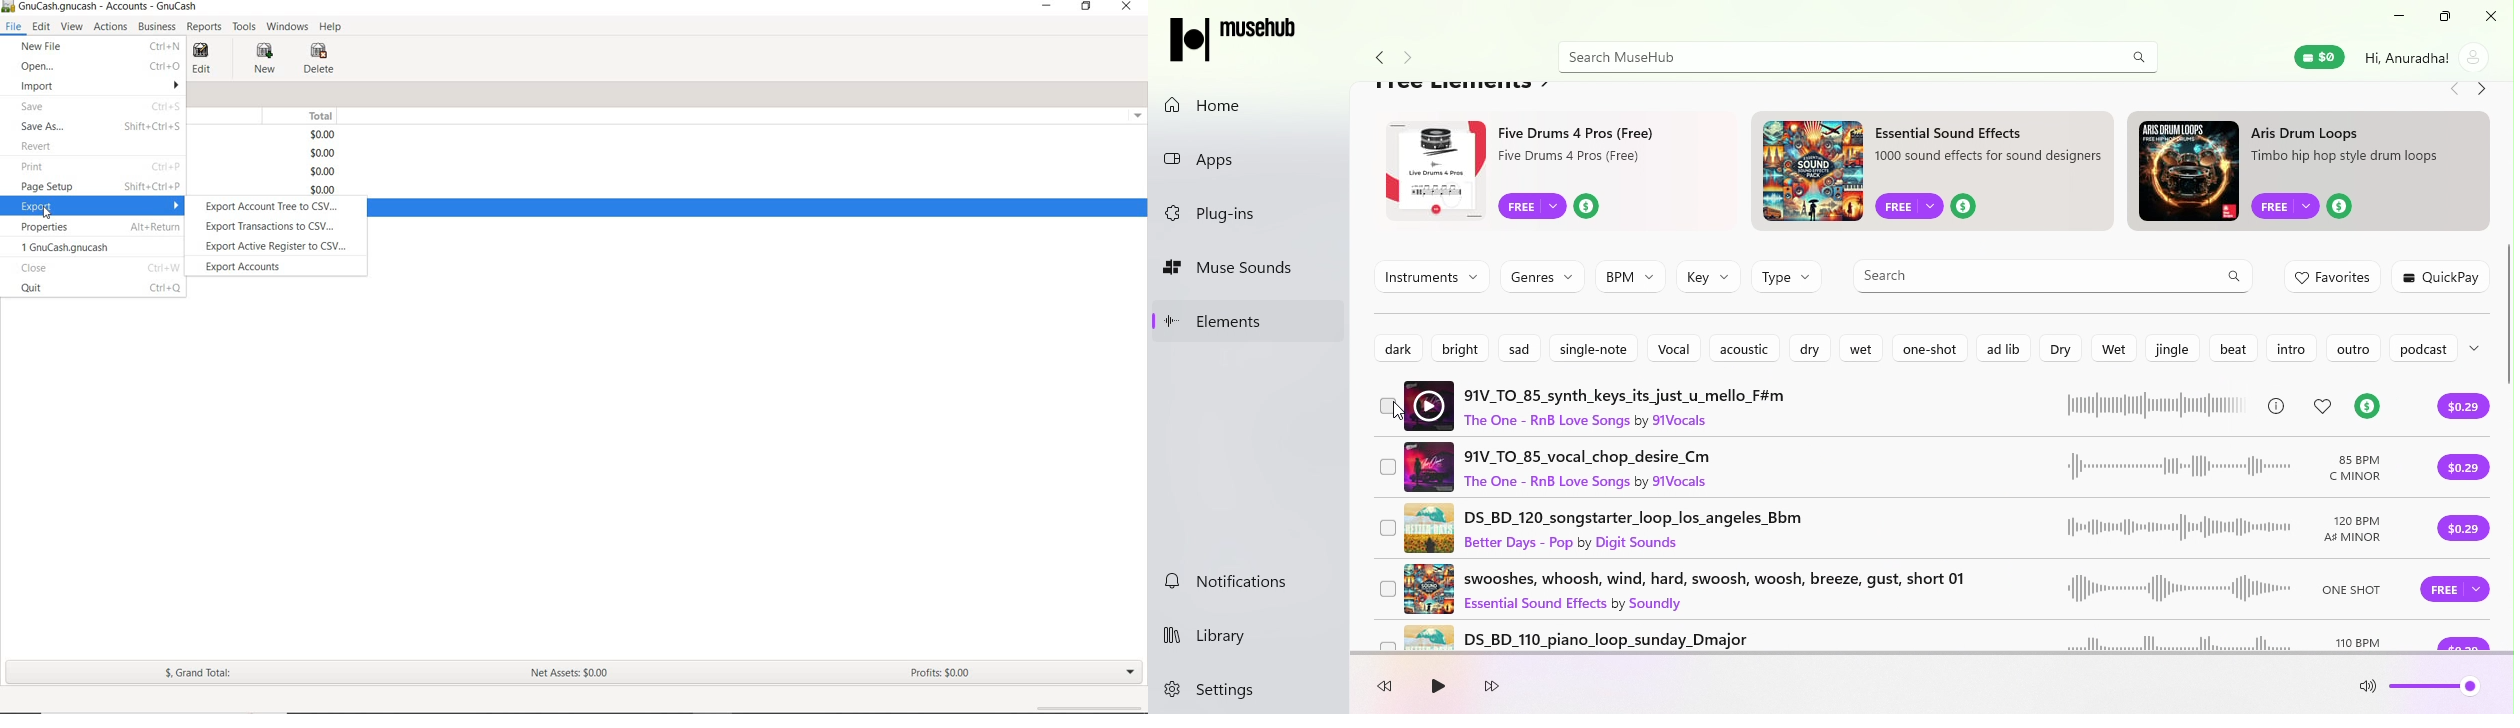  I want to click on DS_BD_110_piano_loop_sunday_Dmajor, so click(1902, 638).